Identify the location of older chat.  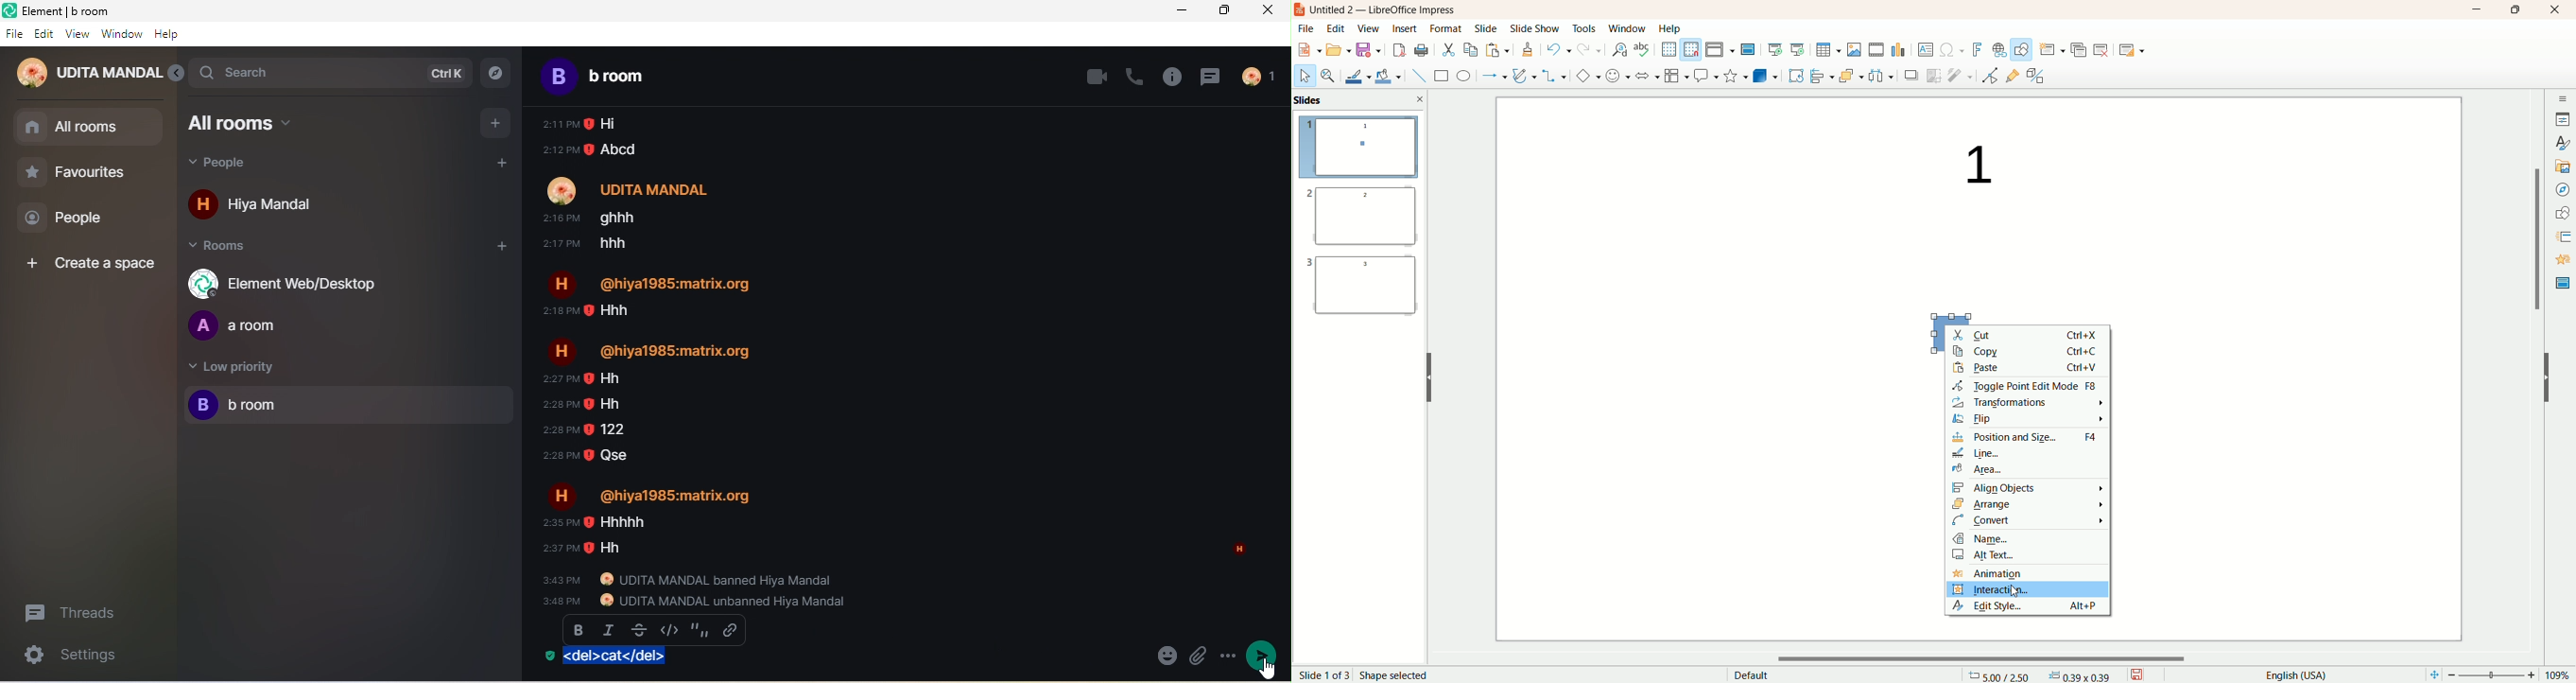
(900, 359).